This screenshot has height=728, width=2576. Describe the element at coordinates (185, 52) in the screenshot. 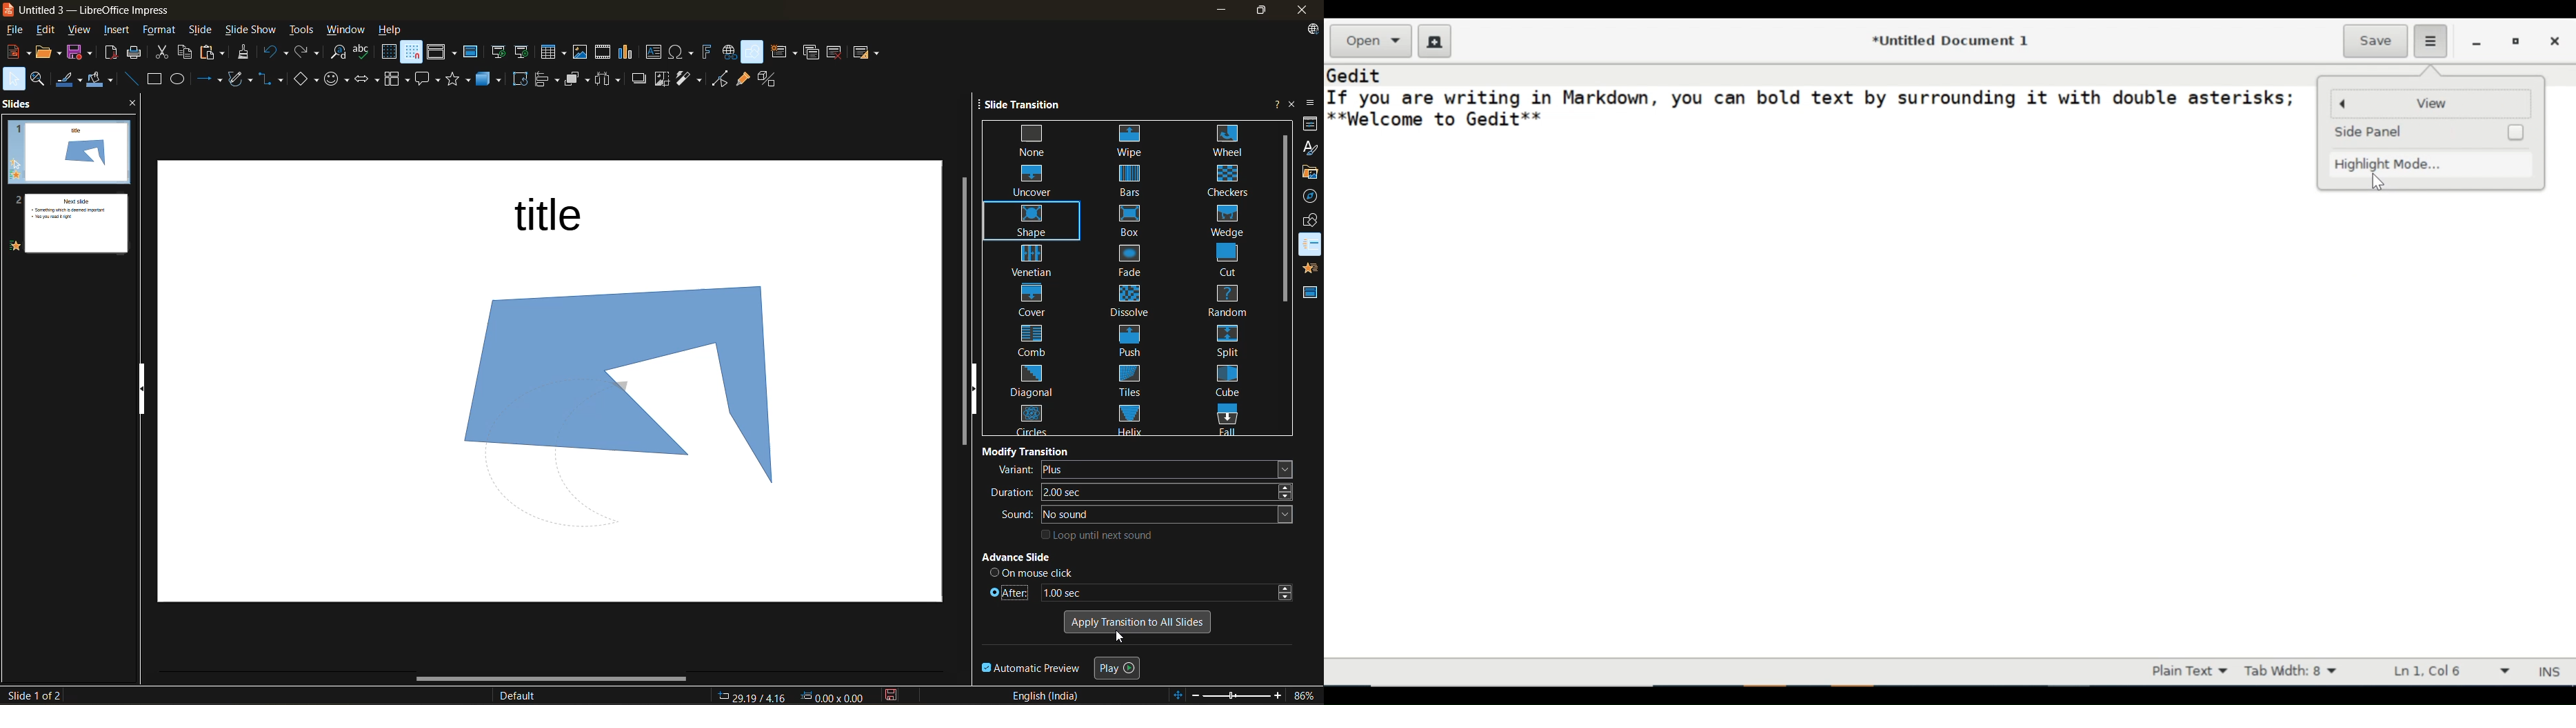

I see `copy` at that location.